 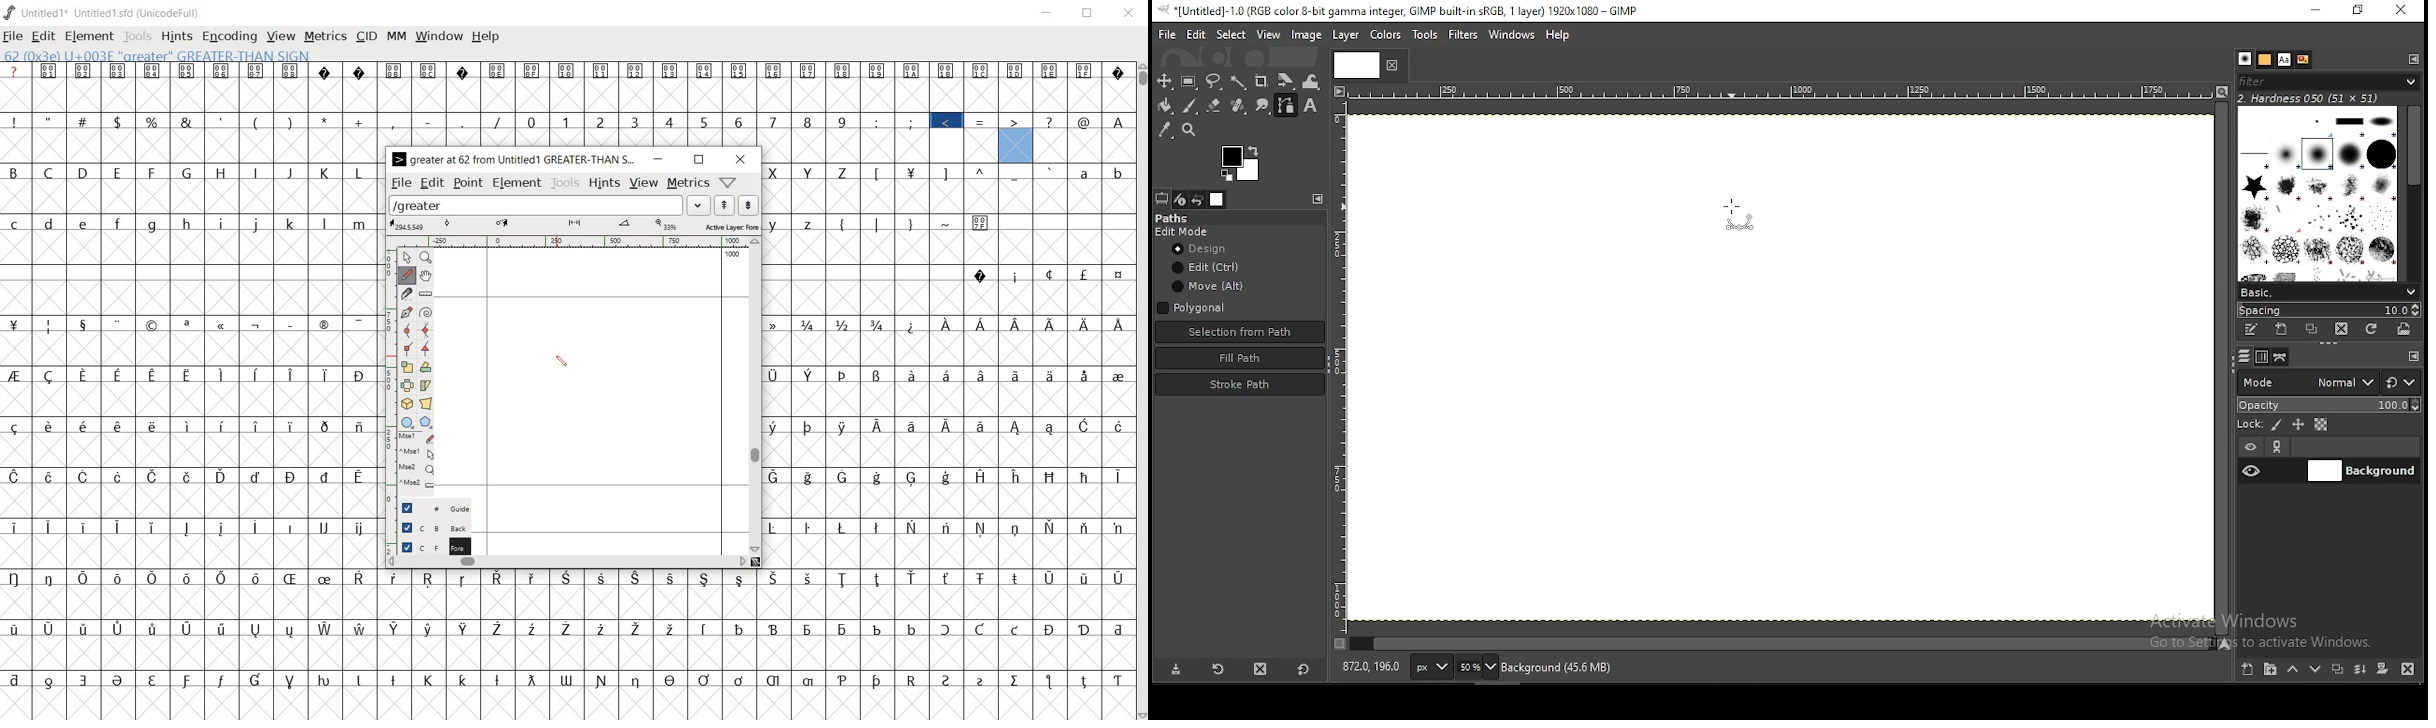 I want to click on pen tool/CURSOR LOCATION, so click(x=561, y=361).